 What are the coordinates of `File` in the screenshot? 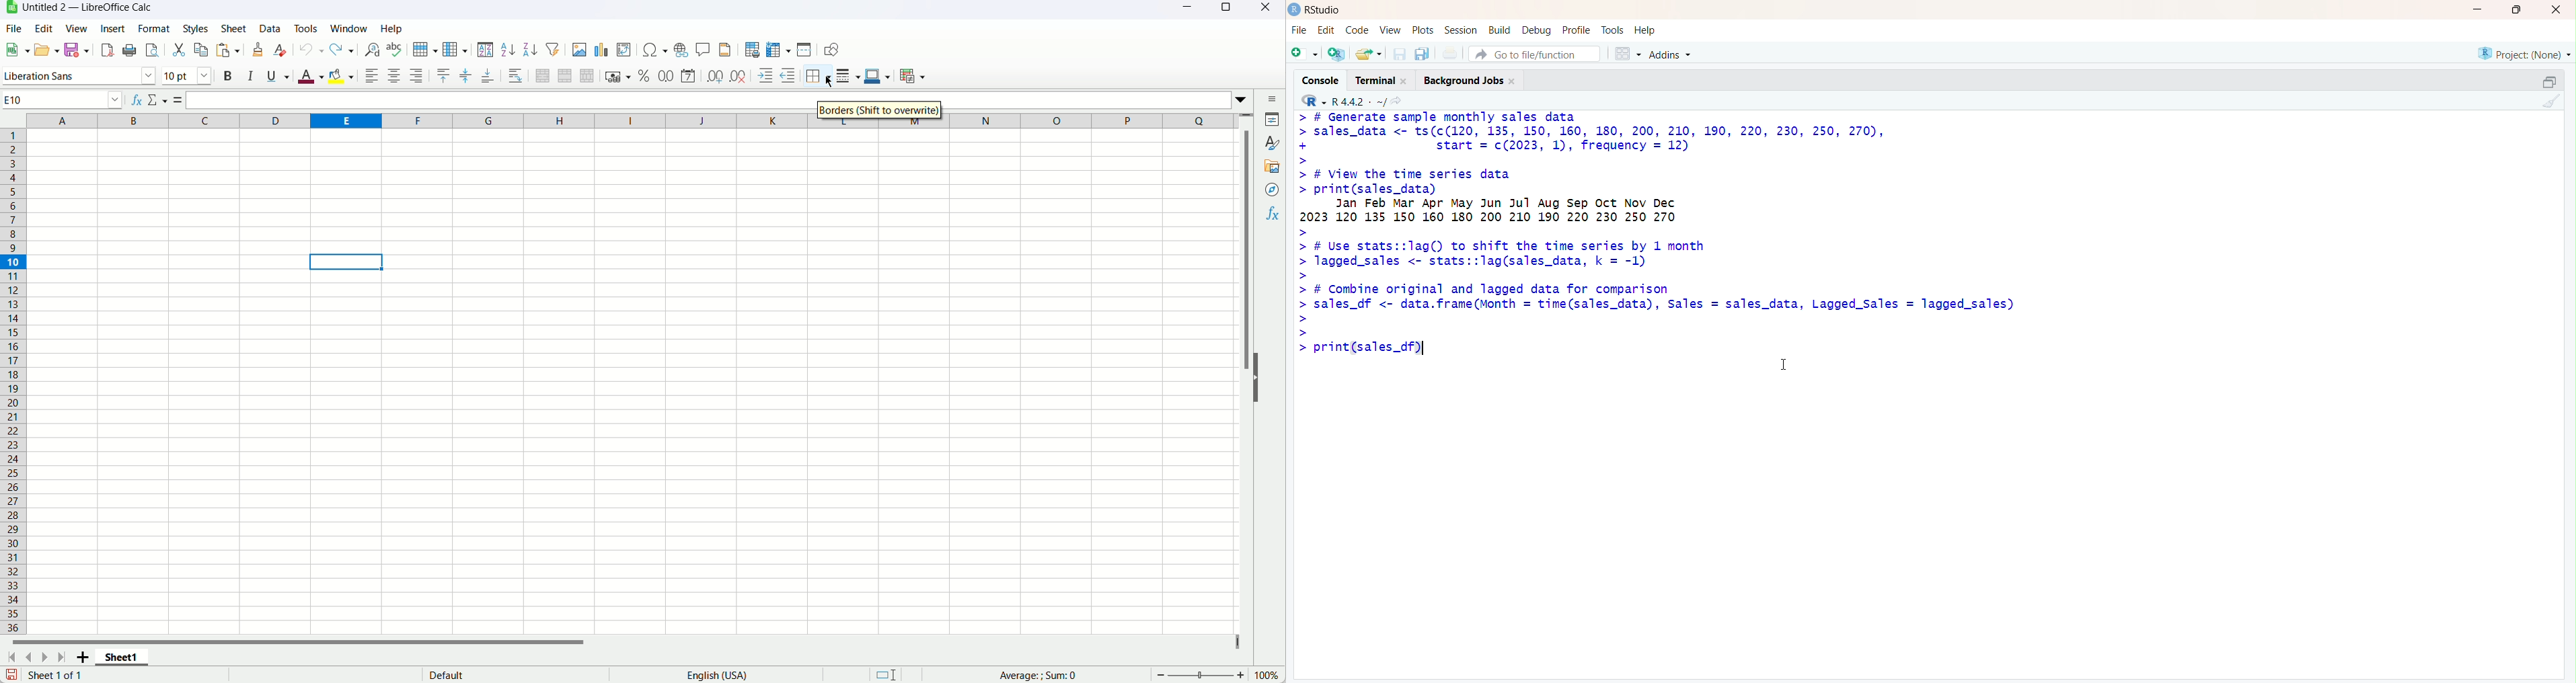 It's located at (15, 27).